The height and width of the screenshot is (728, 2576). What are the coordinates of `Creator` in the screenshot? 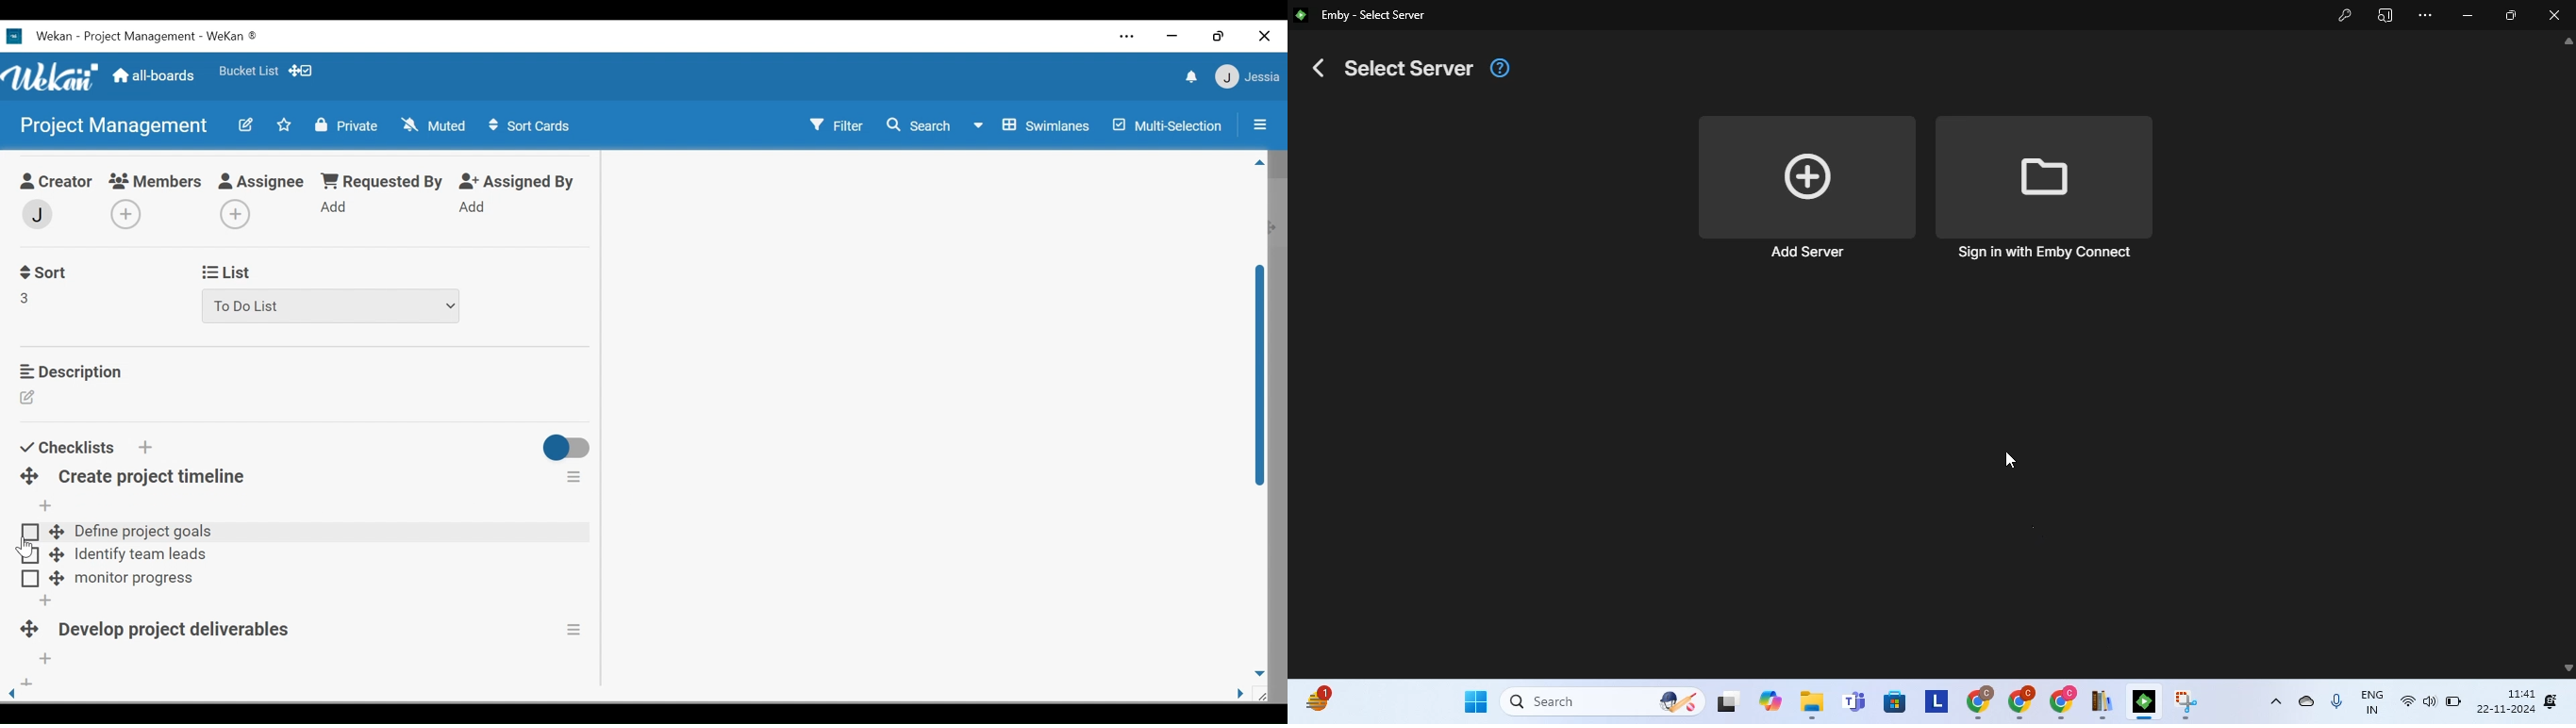 It's located at (54, 183).